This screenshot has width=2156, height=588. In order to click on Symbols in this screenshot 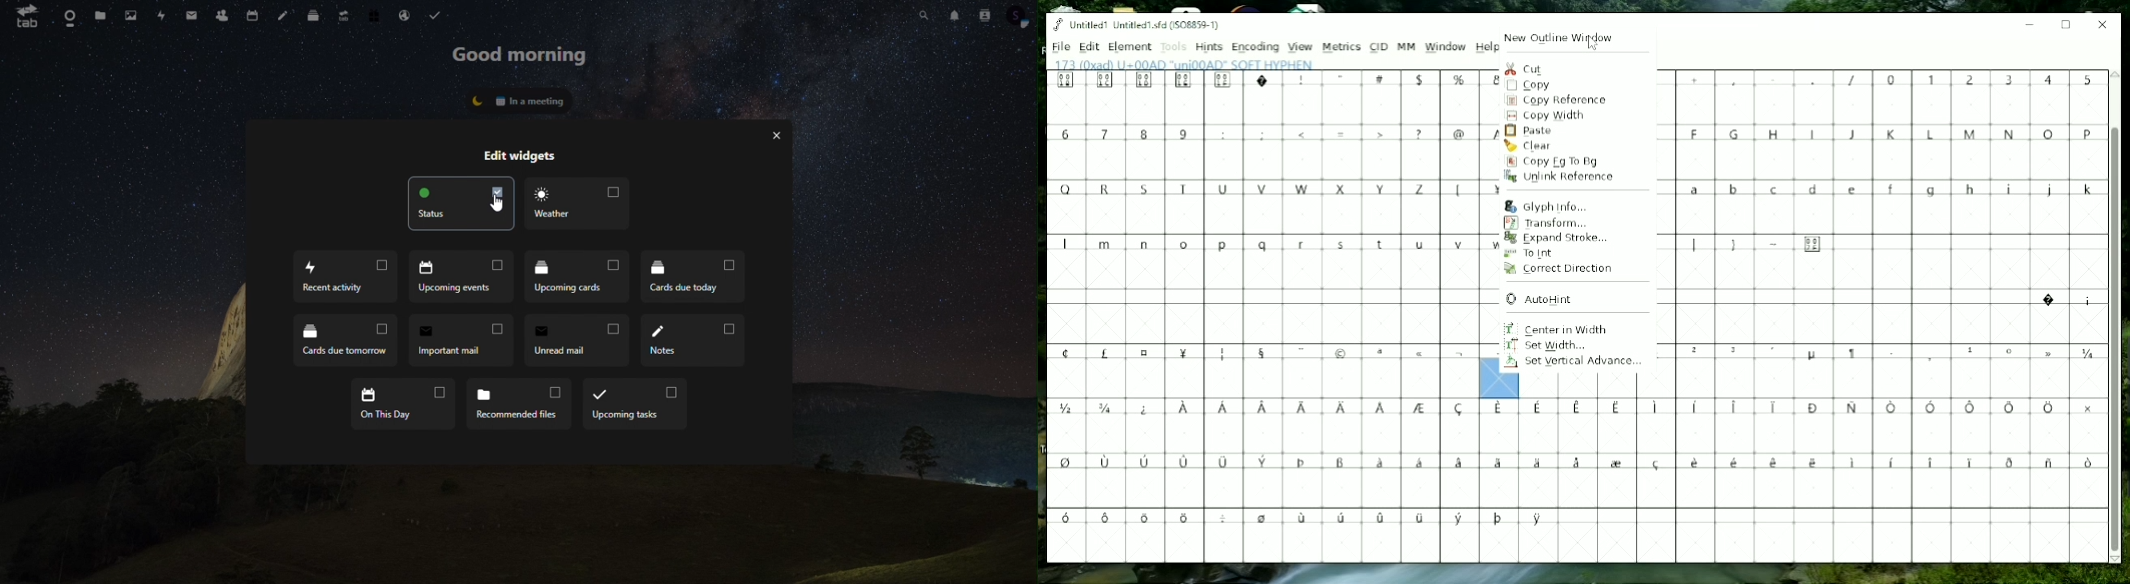, I will do `click(1891, 79)`.